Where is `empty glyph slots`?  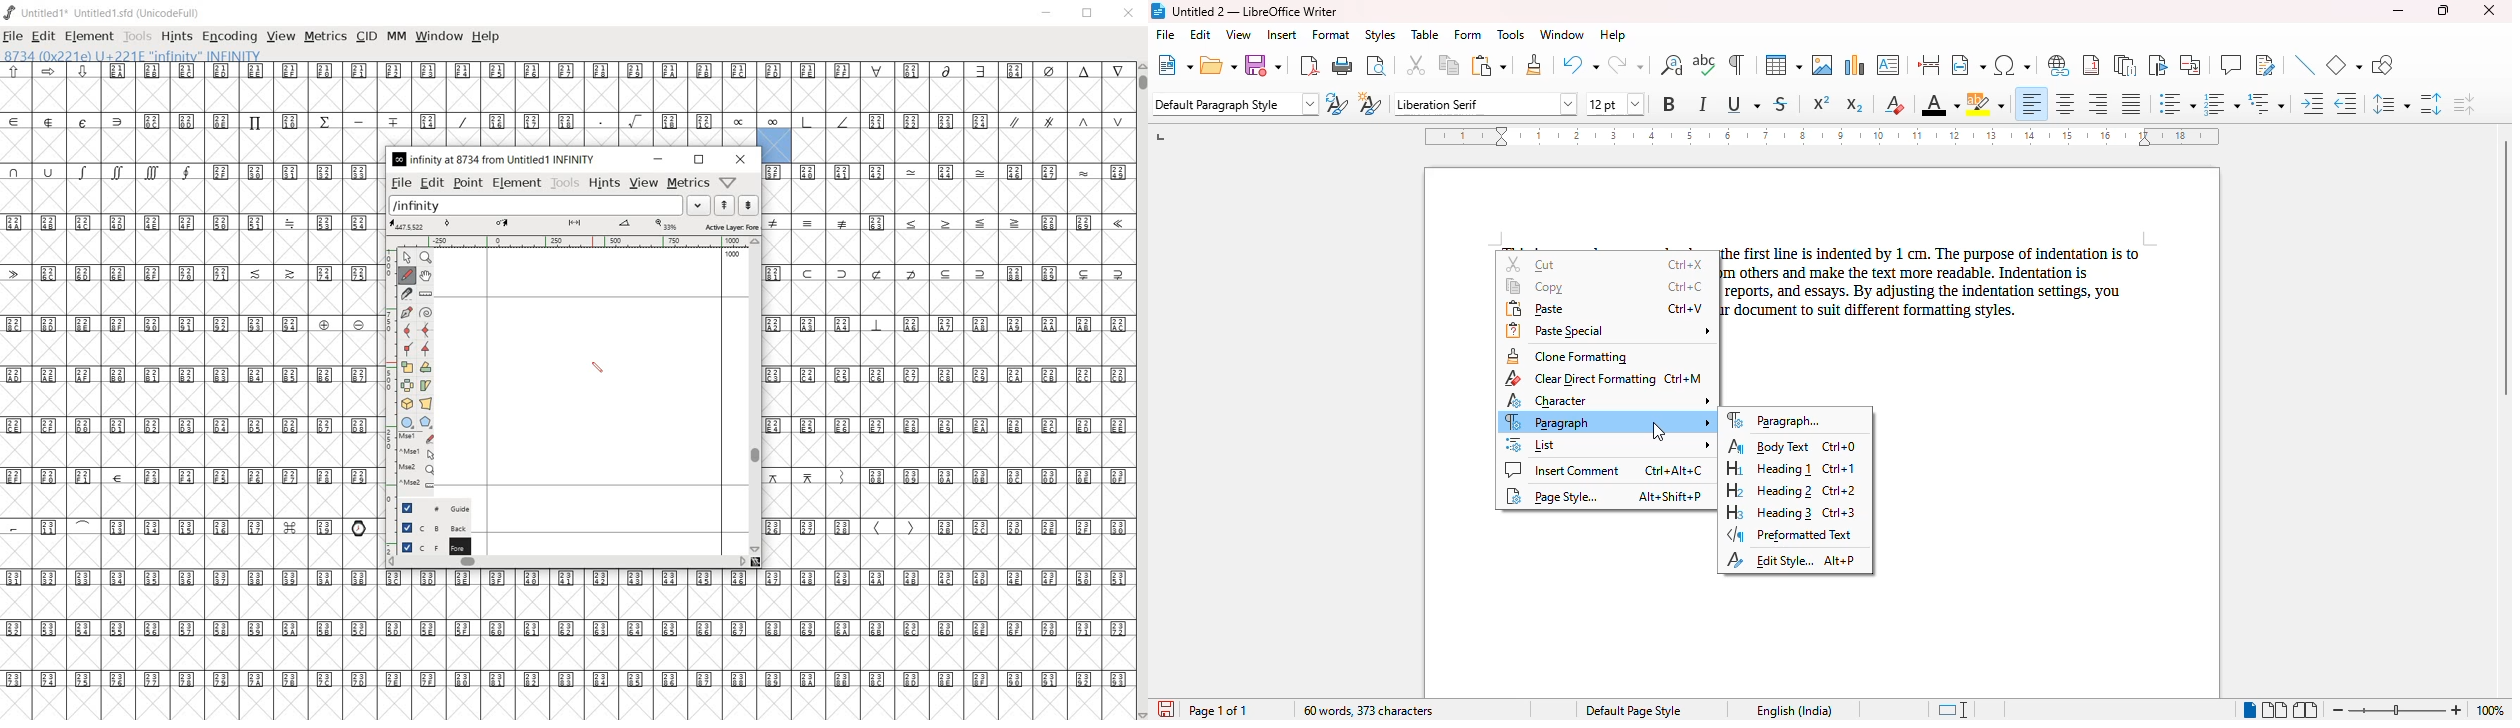 empty glyph slots is located at coordinates (948, 449).